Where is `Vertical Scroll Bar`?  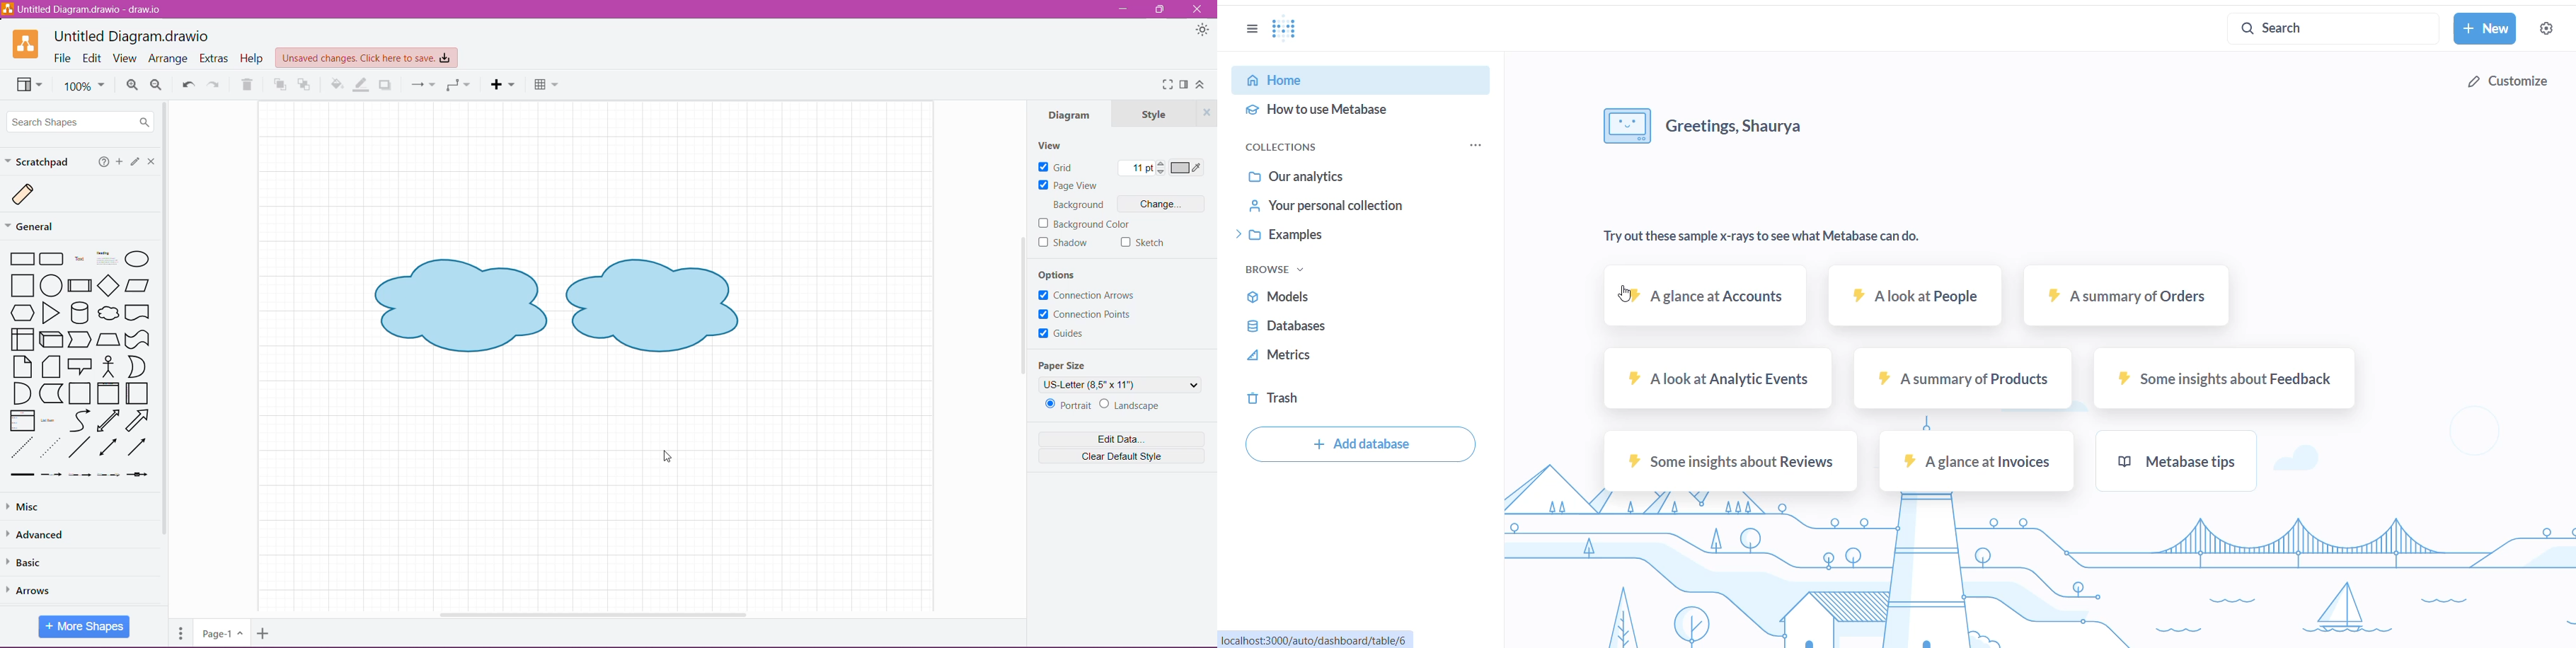 Vertical Scroll Bar is located at coordinates (167, 354).